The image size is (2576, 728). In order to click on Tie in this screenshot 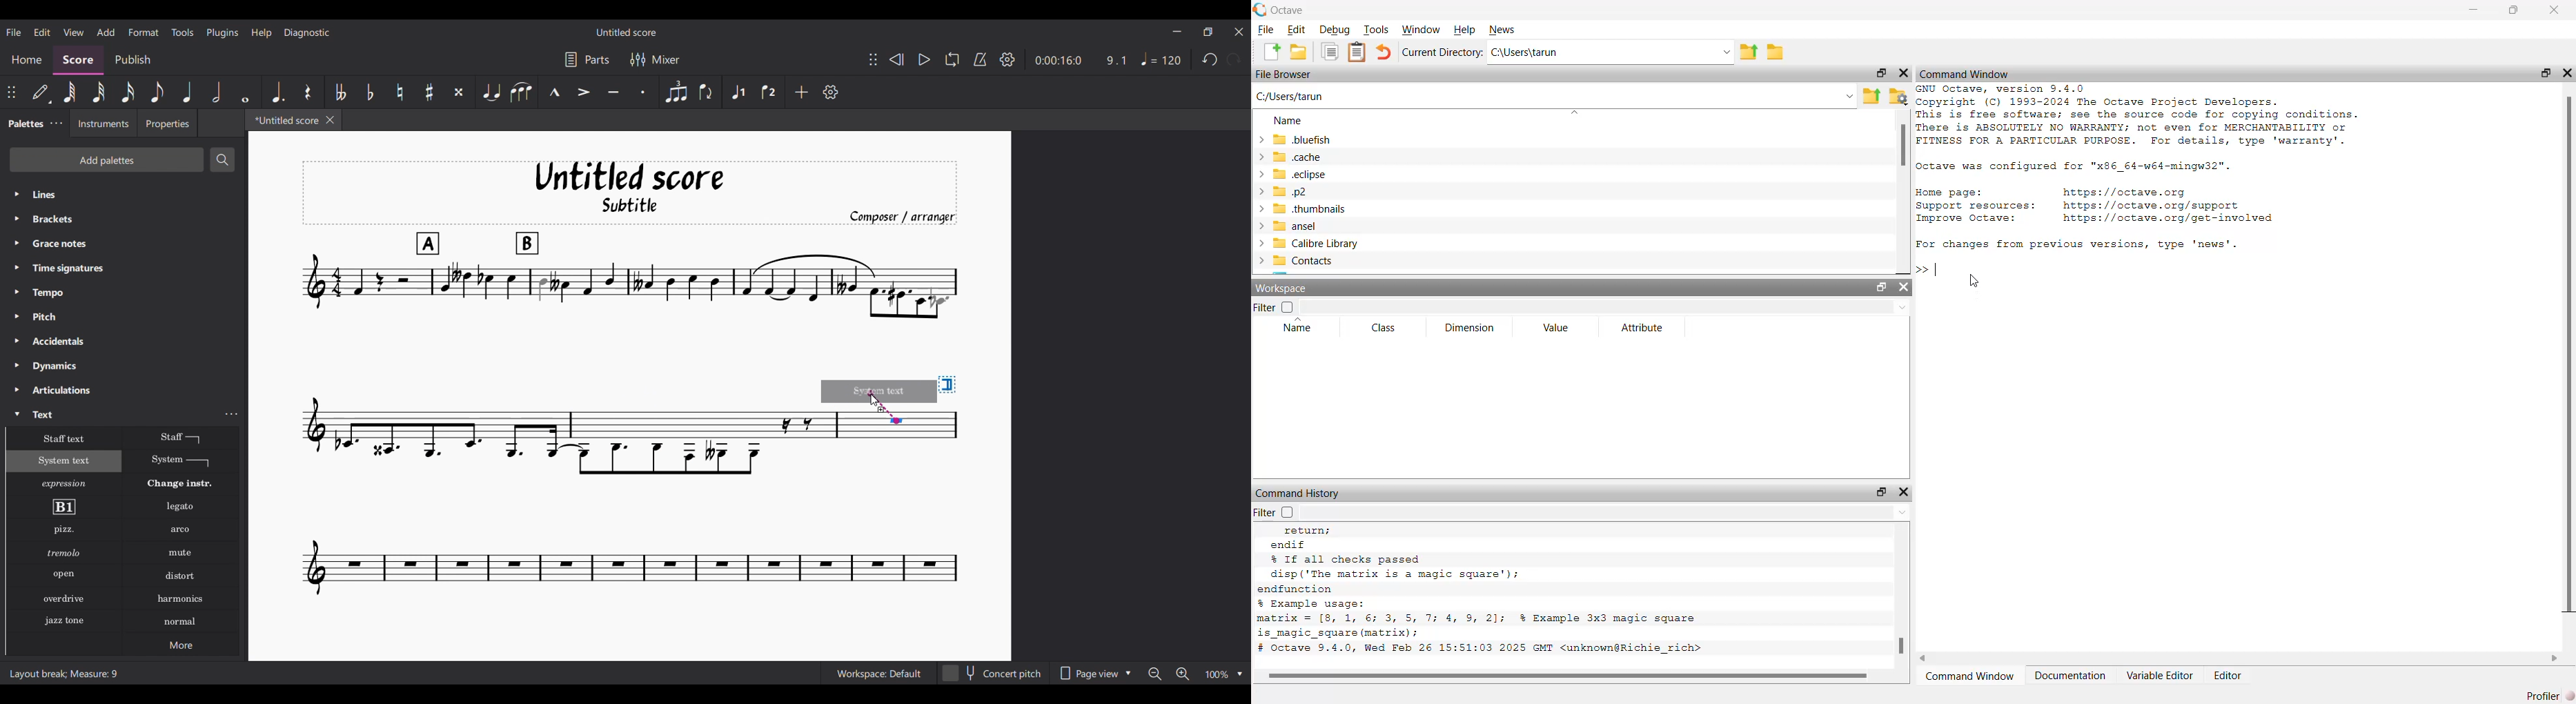, I will do `click(491, 91)`.